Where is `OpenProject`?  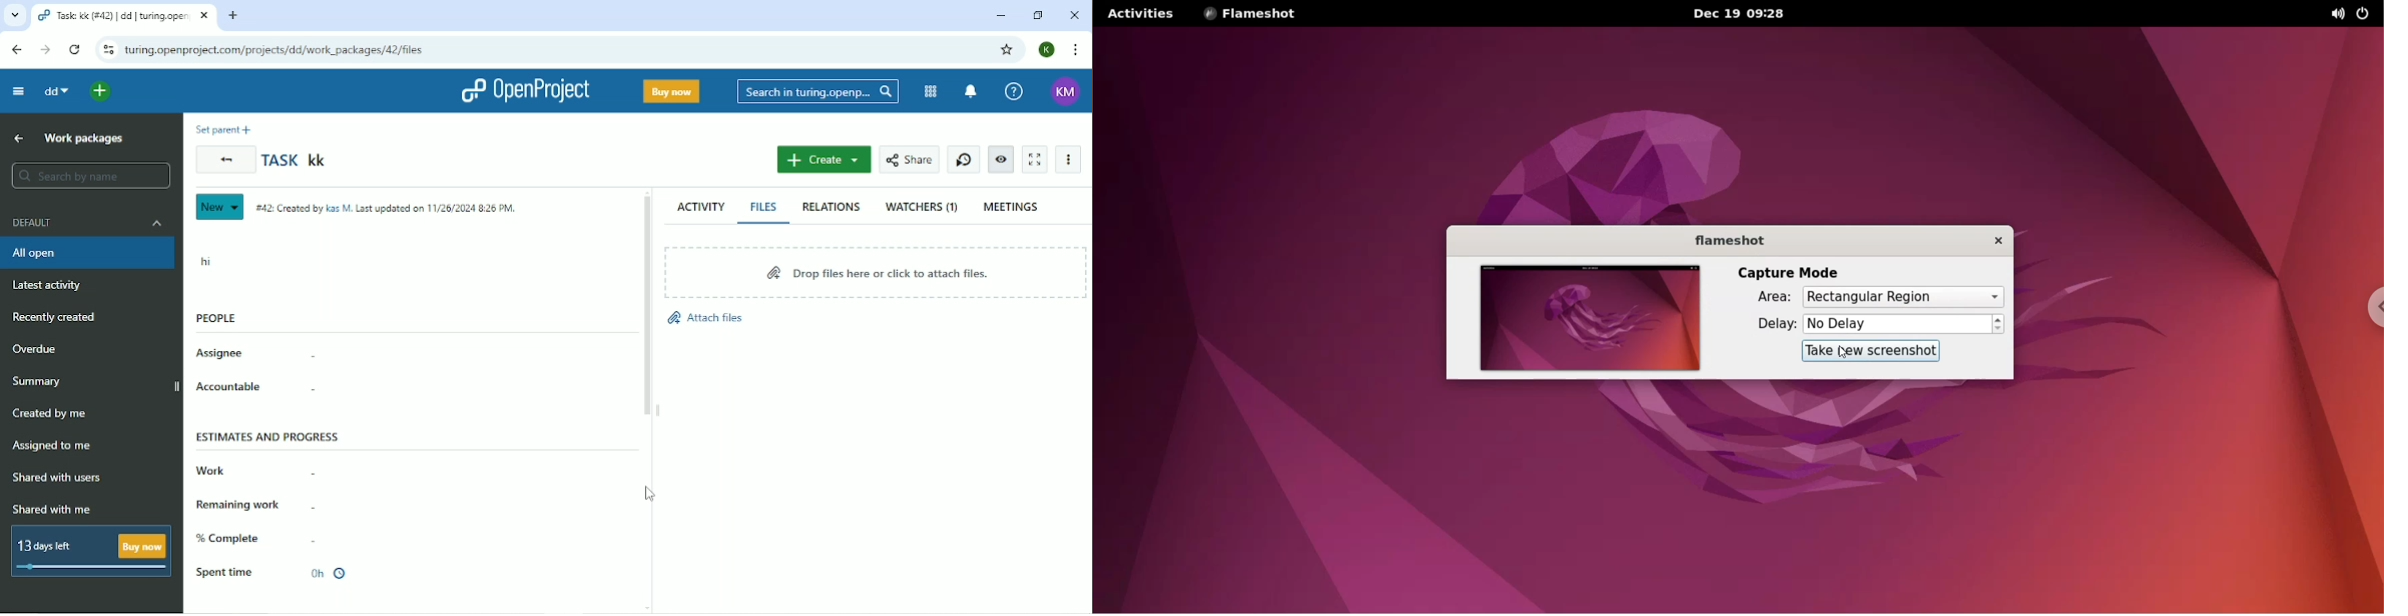 OpenProject is located at coordinates (524, 91).